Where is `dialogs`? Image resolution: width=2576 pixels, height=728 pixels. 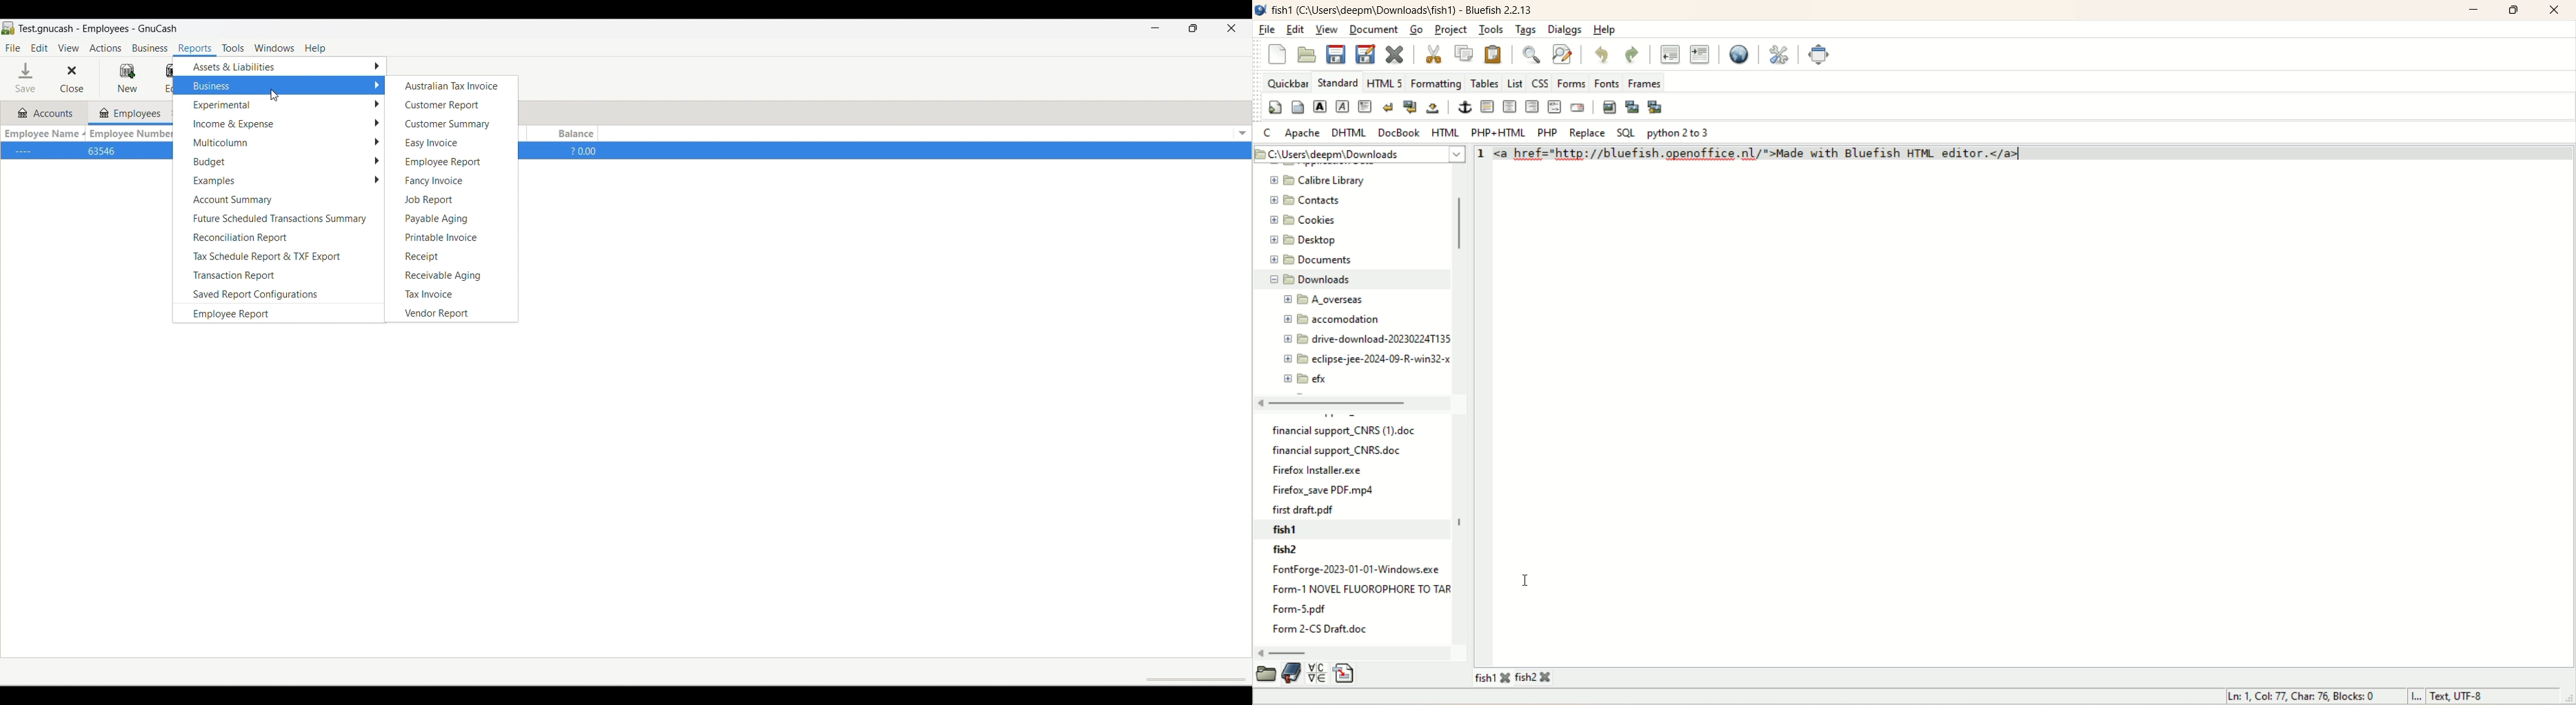 dialogs is located at coordinates (1565, 31).